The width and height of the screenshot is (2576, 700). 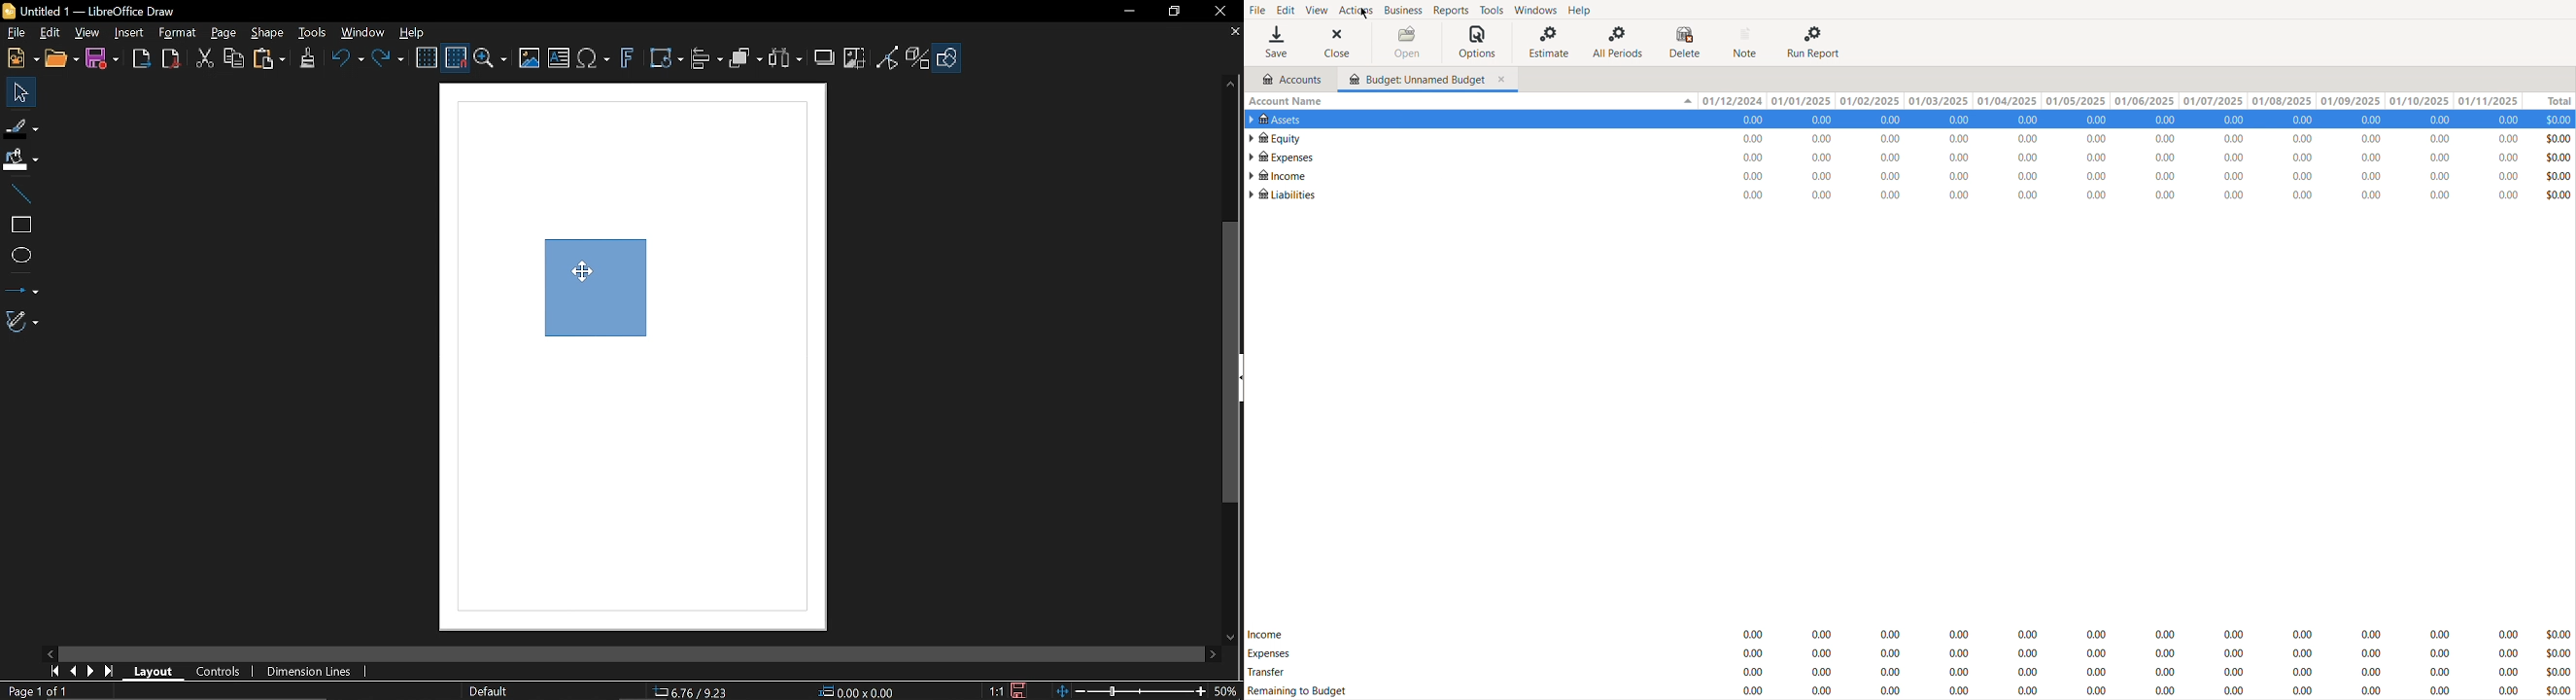 What do you see at coordinates (410, 30) in the screenshot?
I see `HElp` at bounding box center [410, 30].